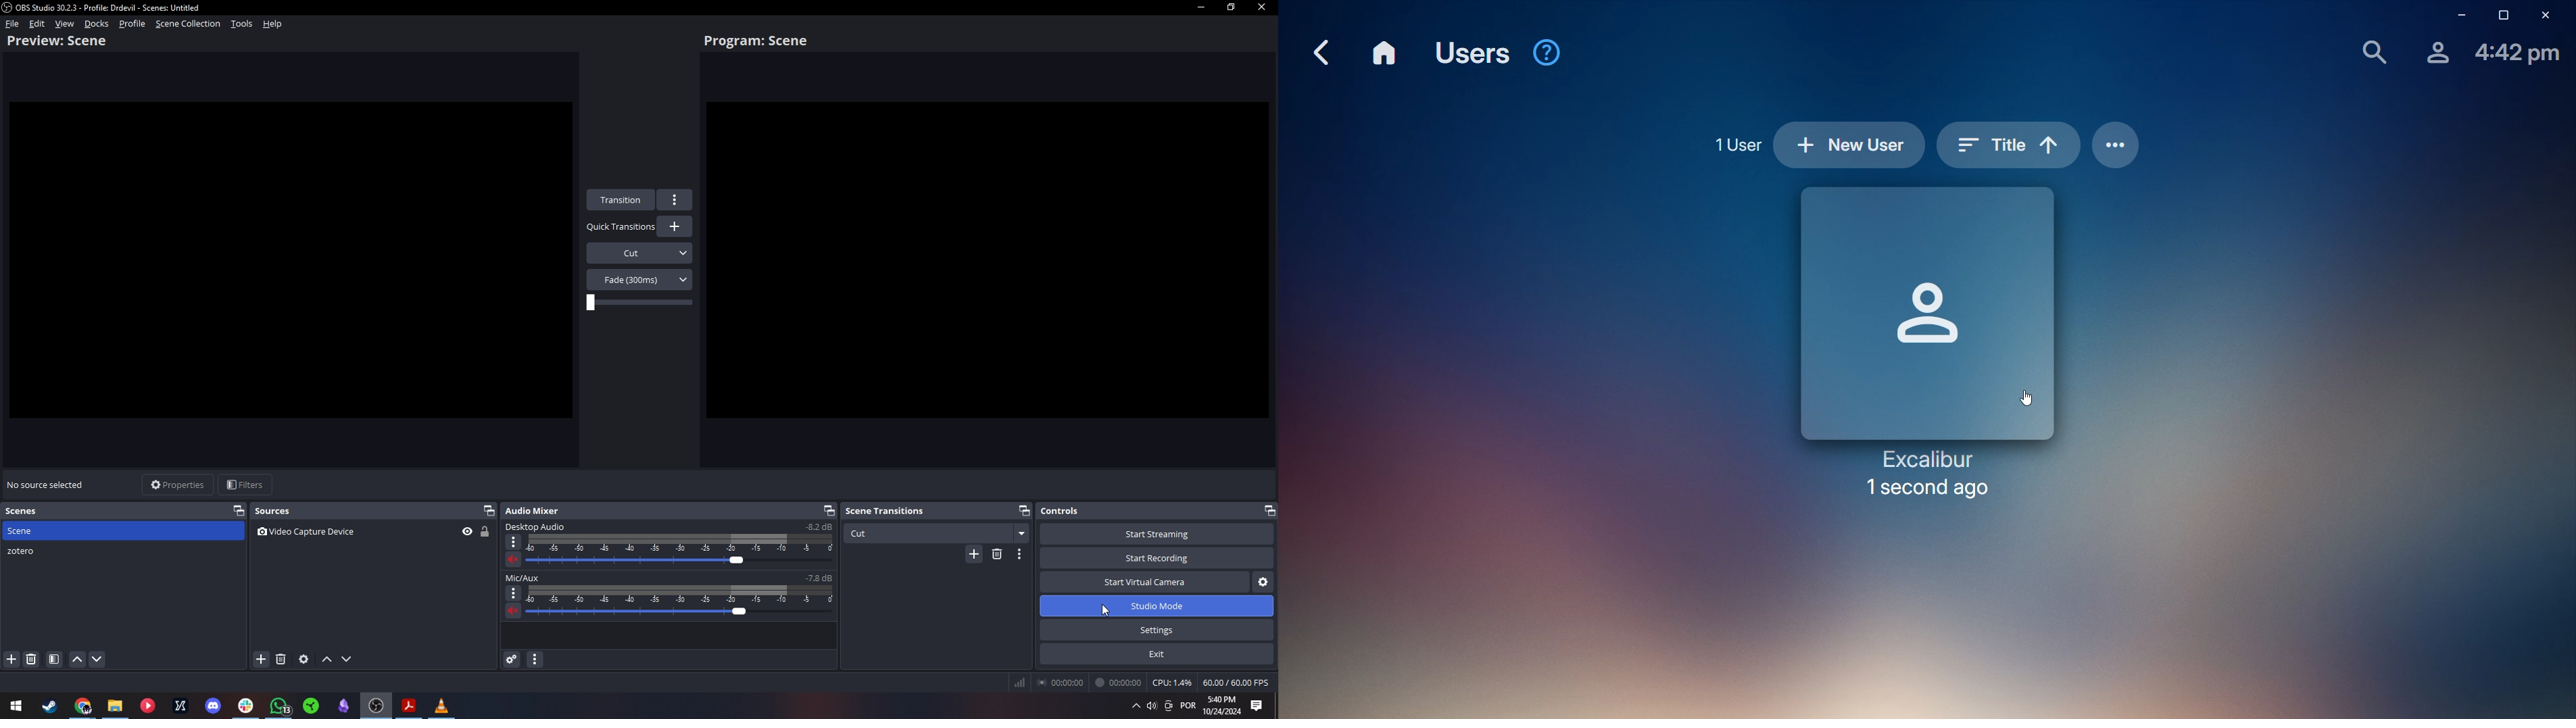 Image resolution: width=2576 pixels, height=728 pixels. Describe the element at coordinates (242, 23) in the screenshot. I see `Tools` at that location.